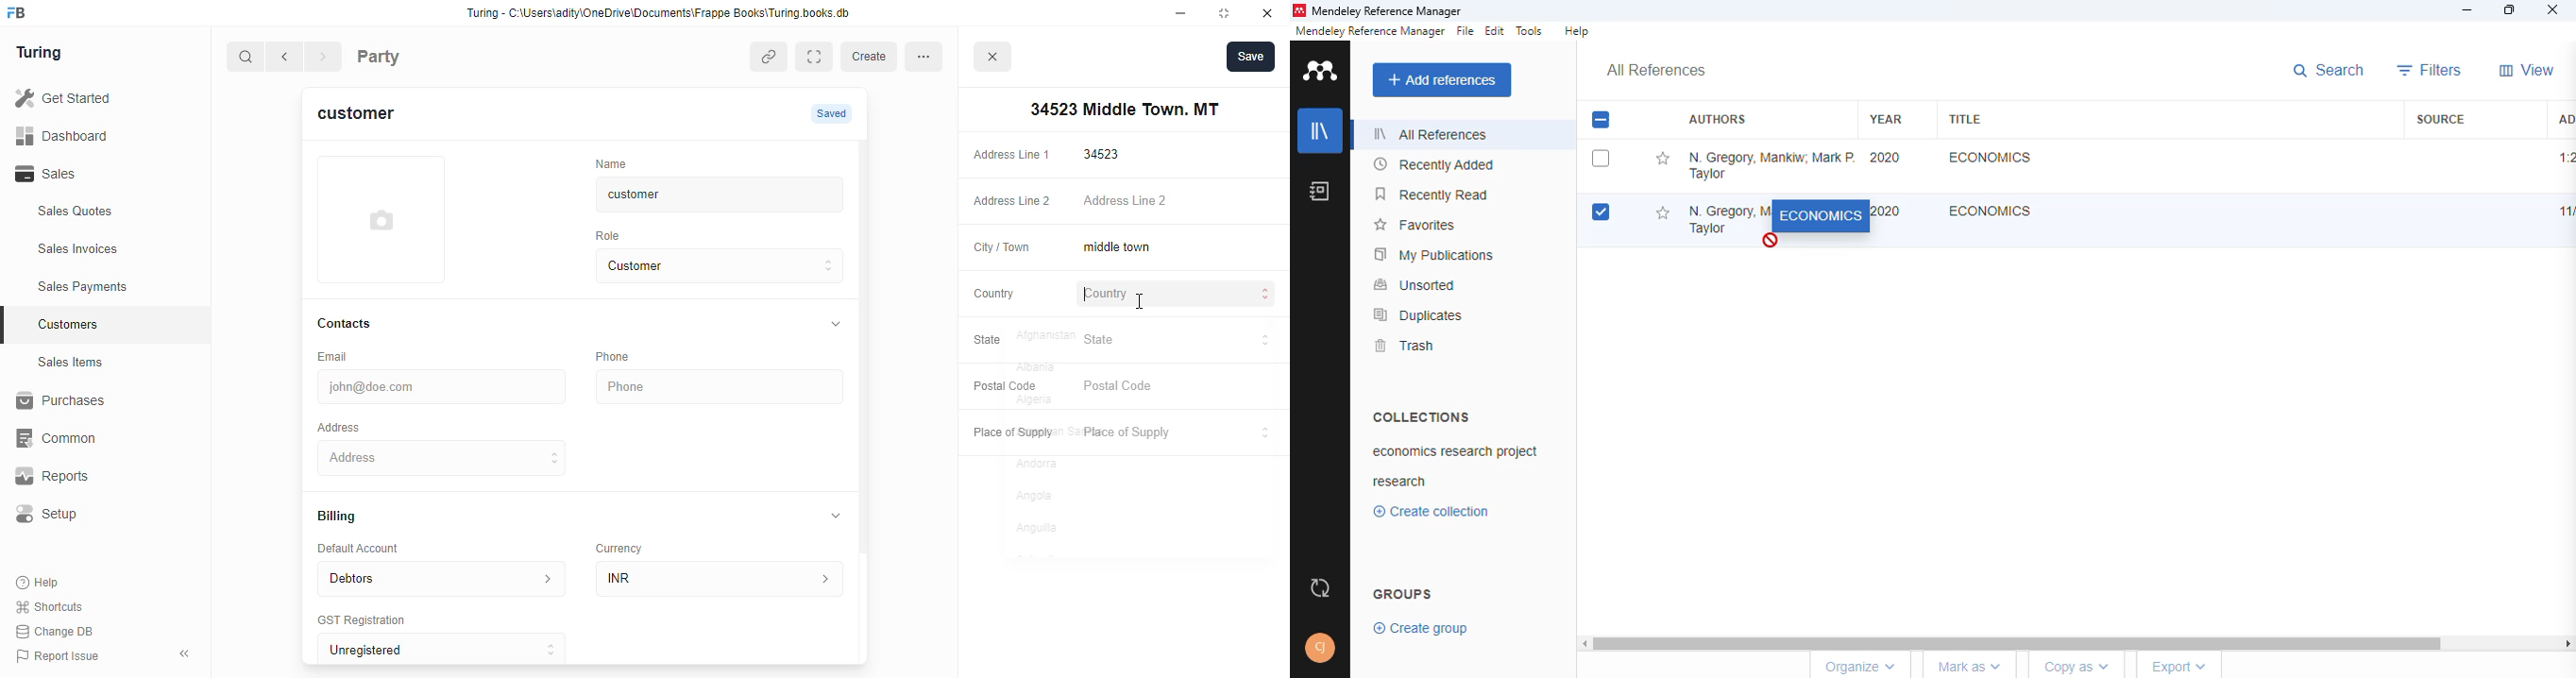  Describe the element at coordinates (1886, 157) in the screenshot. I see `2020` at that location.